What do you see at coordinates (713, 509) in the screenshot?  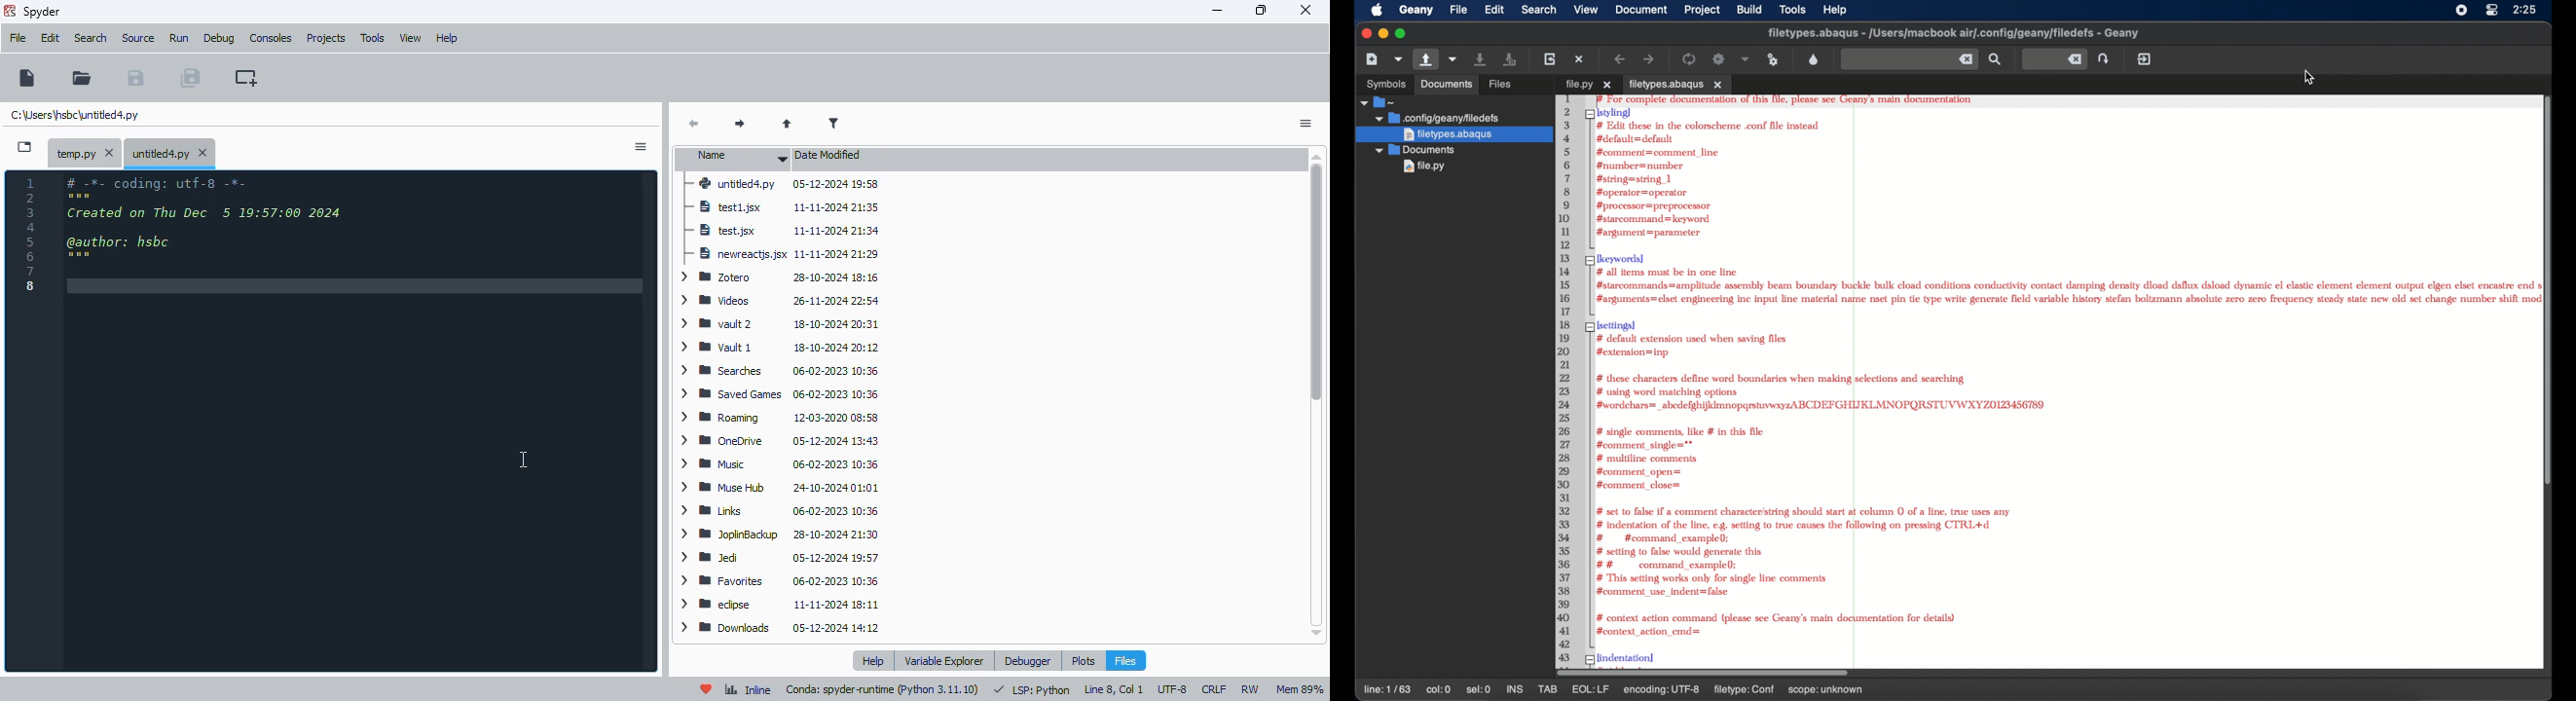 I see `Links` at bounding box center [713, 509].